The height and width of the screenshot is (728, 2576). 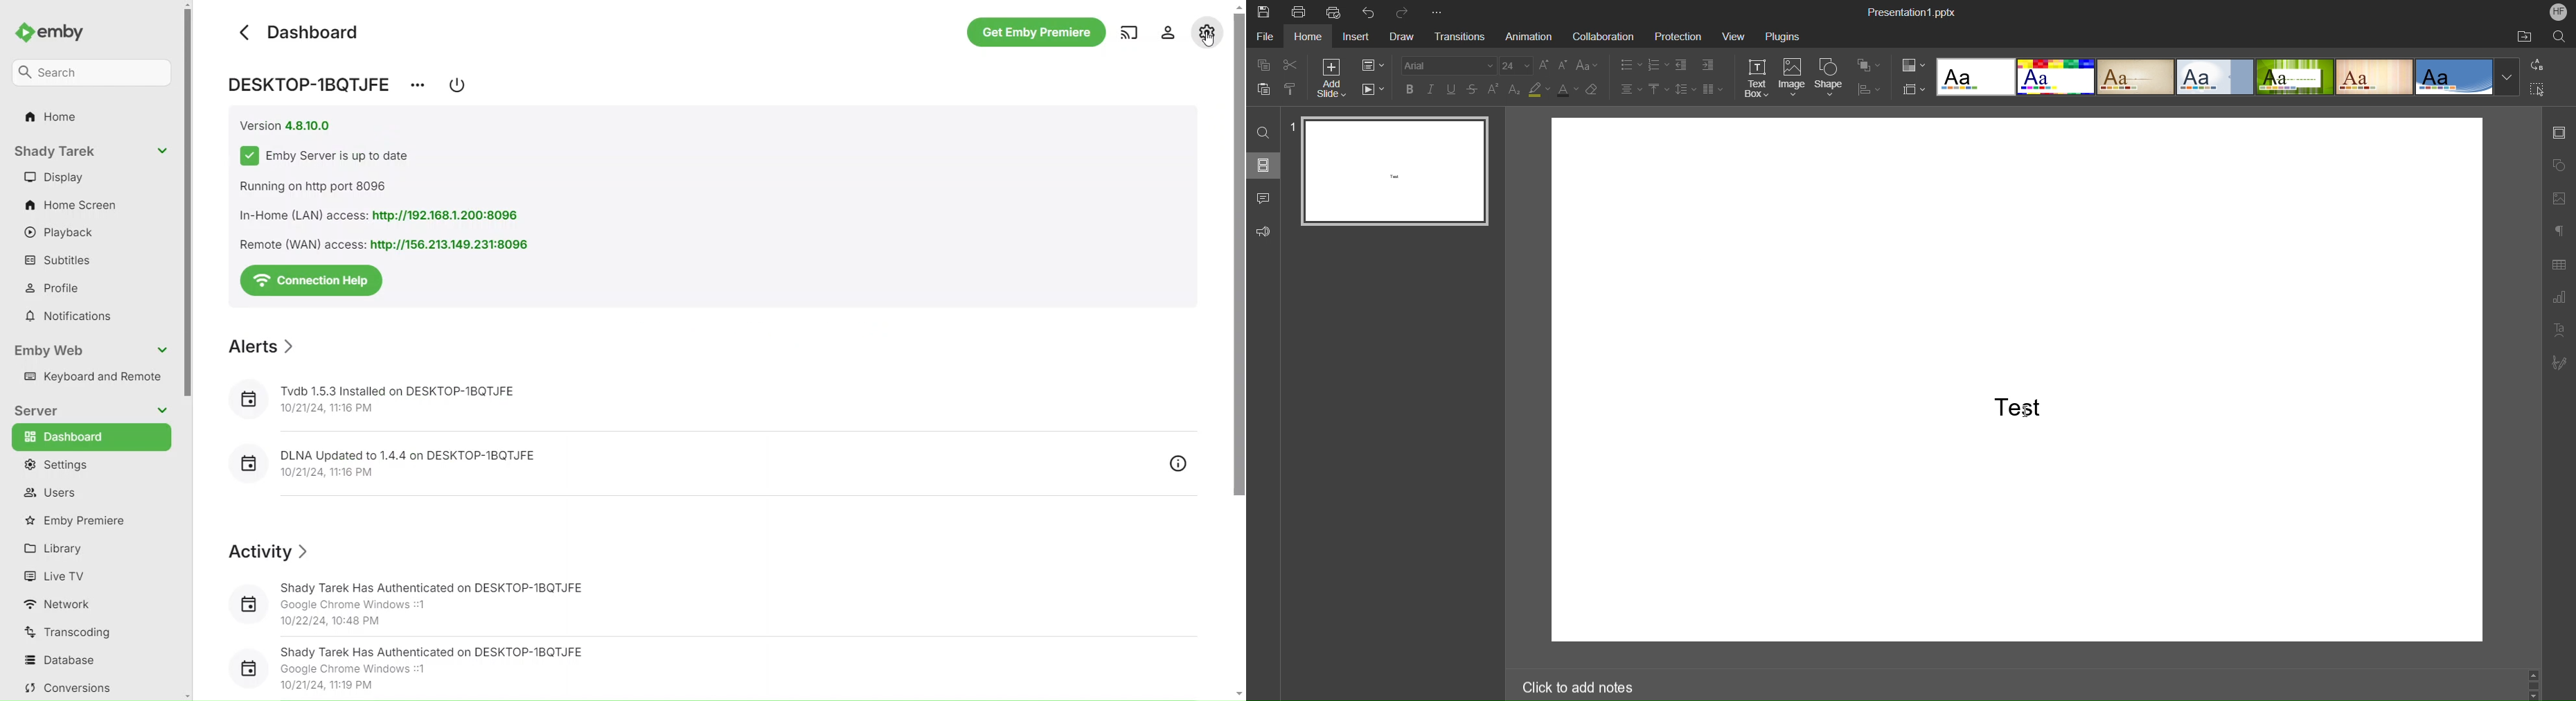 I want to click on Shape, so click(x=1831, y=77).